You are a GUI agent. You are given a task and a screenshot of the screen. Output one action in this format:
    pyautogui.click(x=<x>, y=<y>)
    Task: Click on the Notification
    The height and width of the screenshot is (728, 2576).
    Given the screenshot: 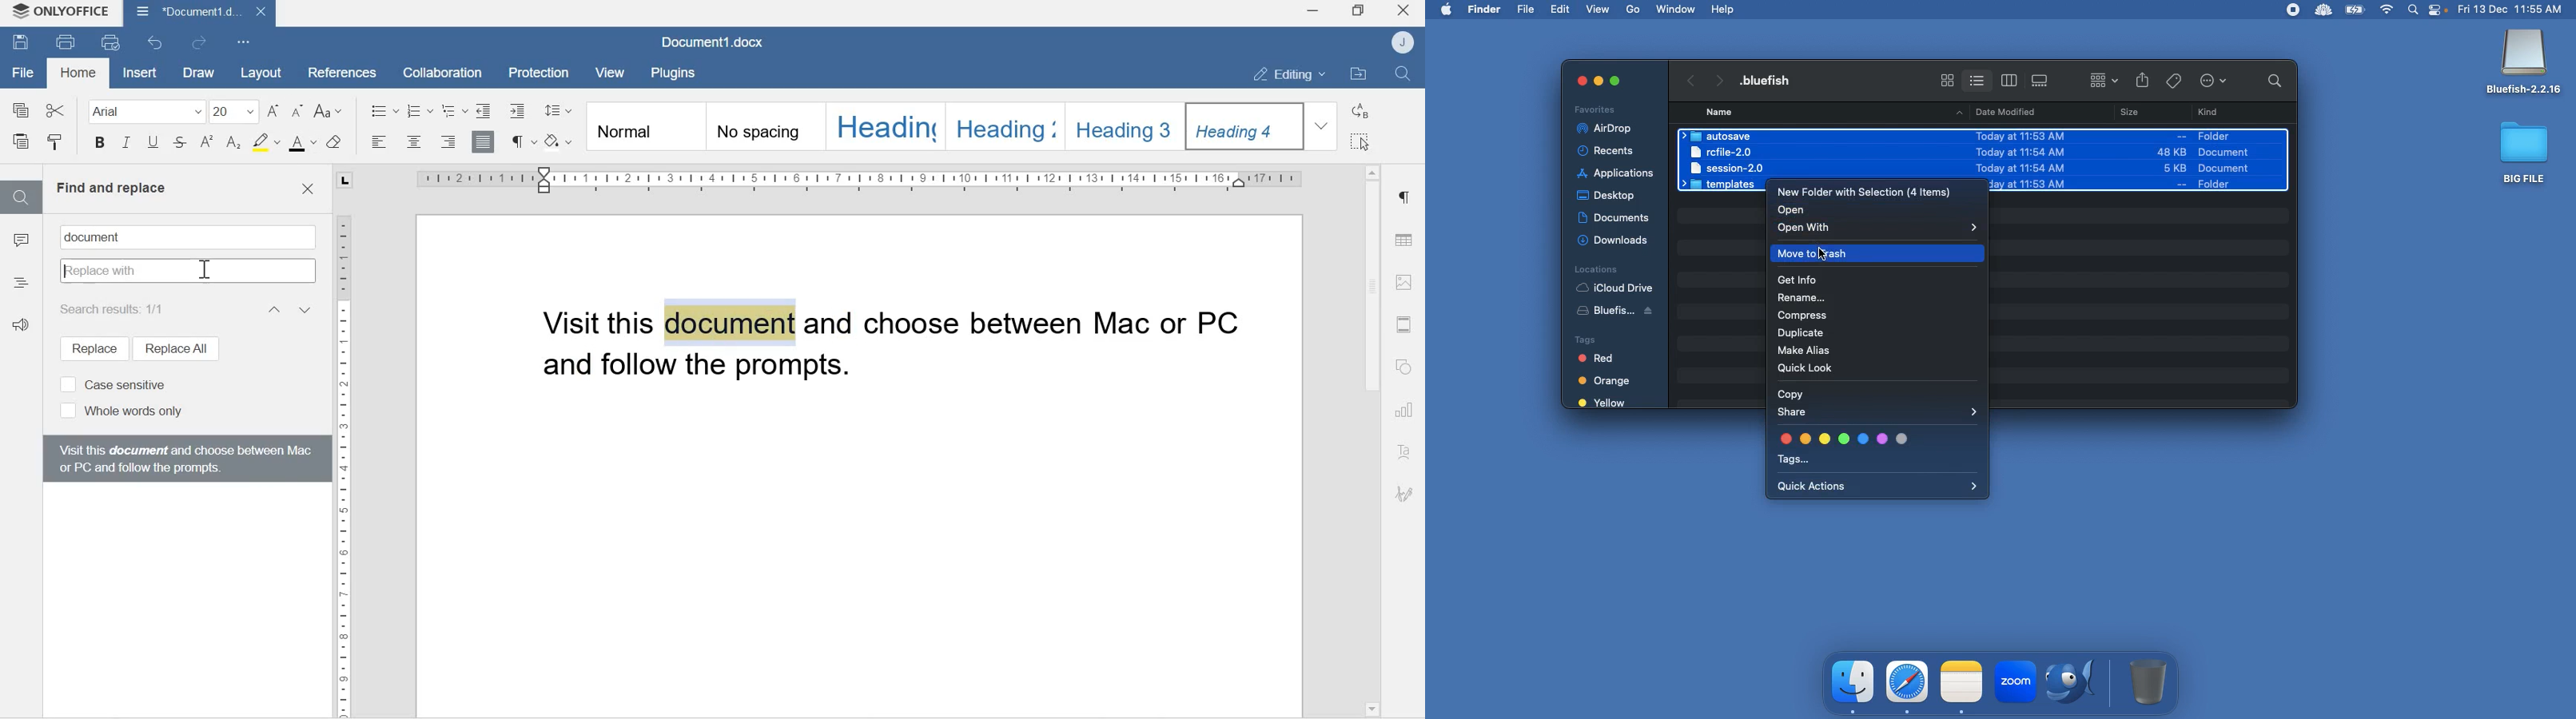 What is the action you would take?
    pyautogui.click(x=2439, y=11)
    